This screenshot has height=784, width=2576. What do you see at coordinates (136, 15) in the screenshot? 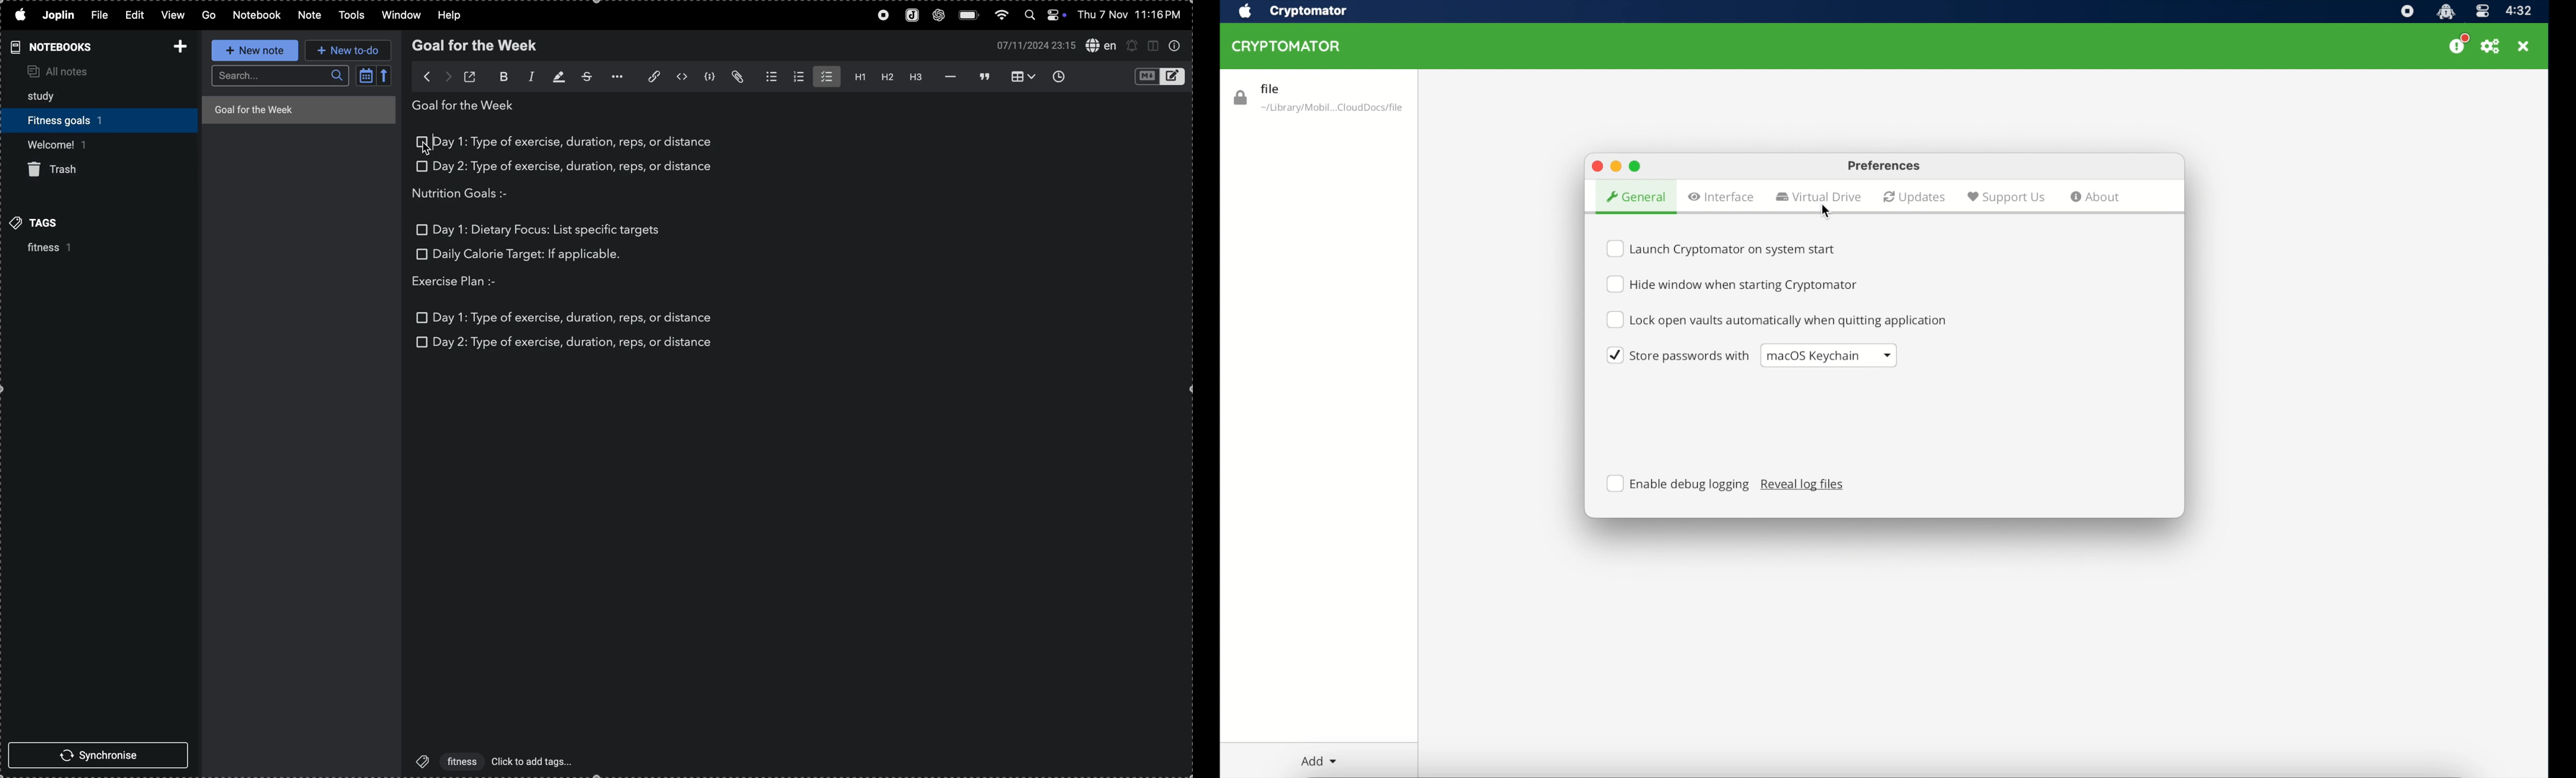
I see `edit` at bounding box center [136, 15].